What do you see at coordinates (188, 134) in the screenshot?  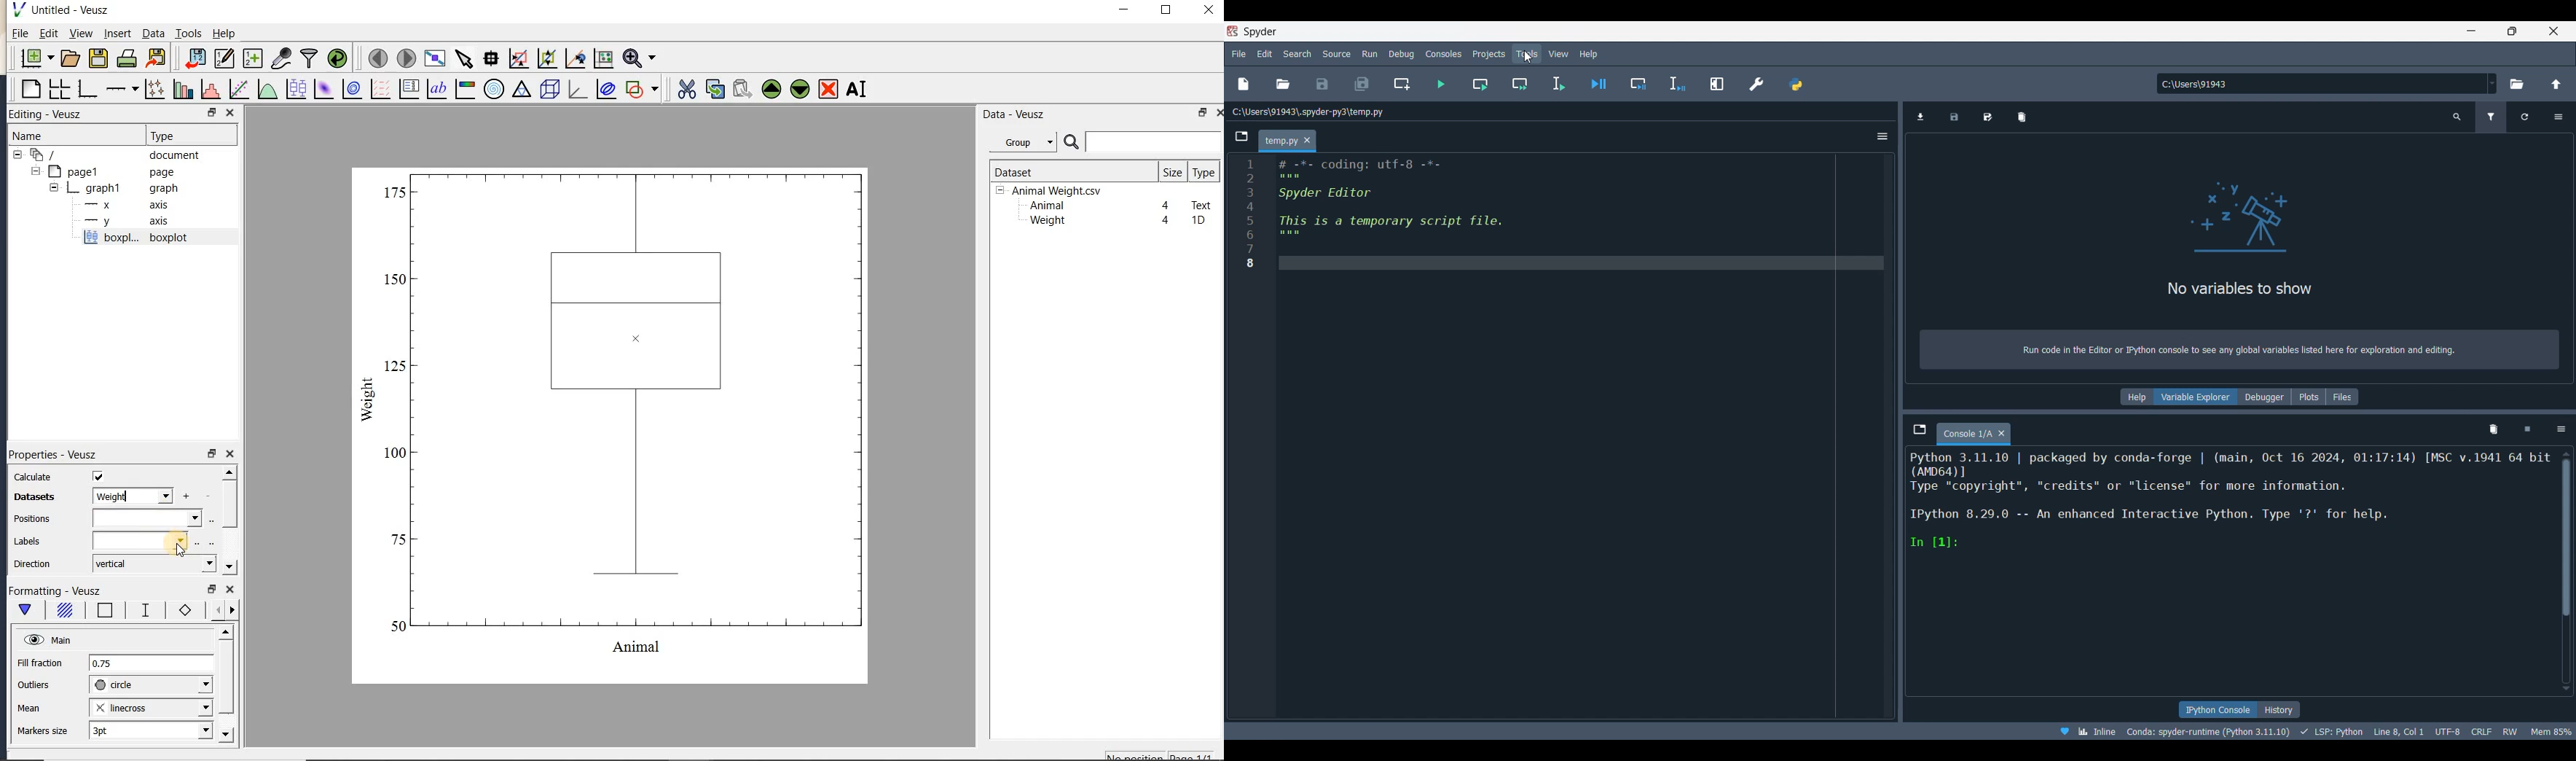 I see `Type` at bounding box center [188, 134].